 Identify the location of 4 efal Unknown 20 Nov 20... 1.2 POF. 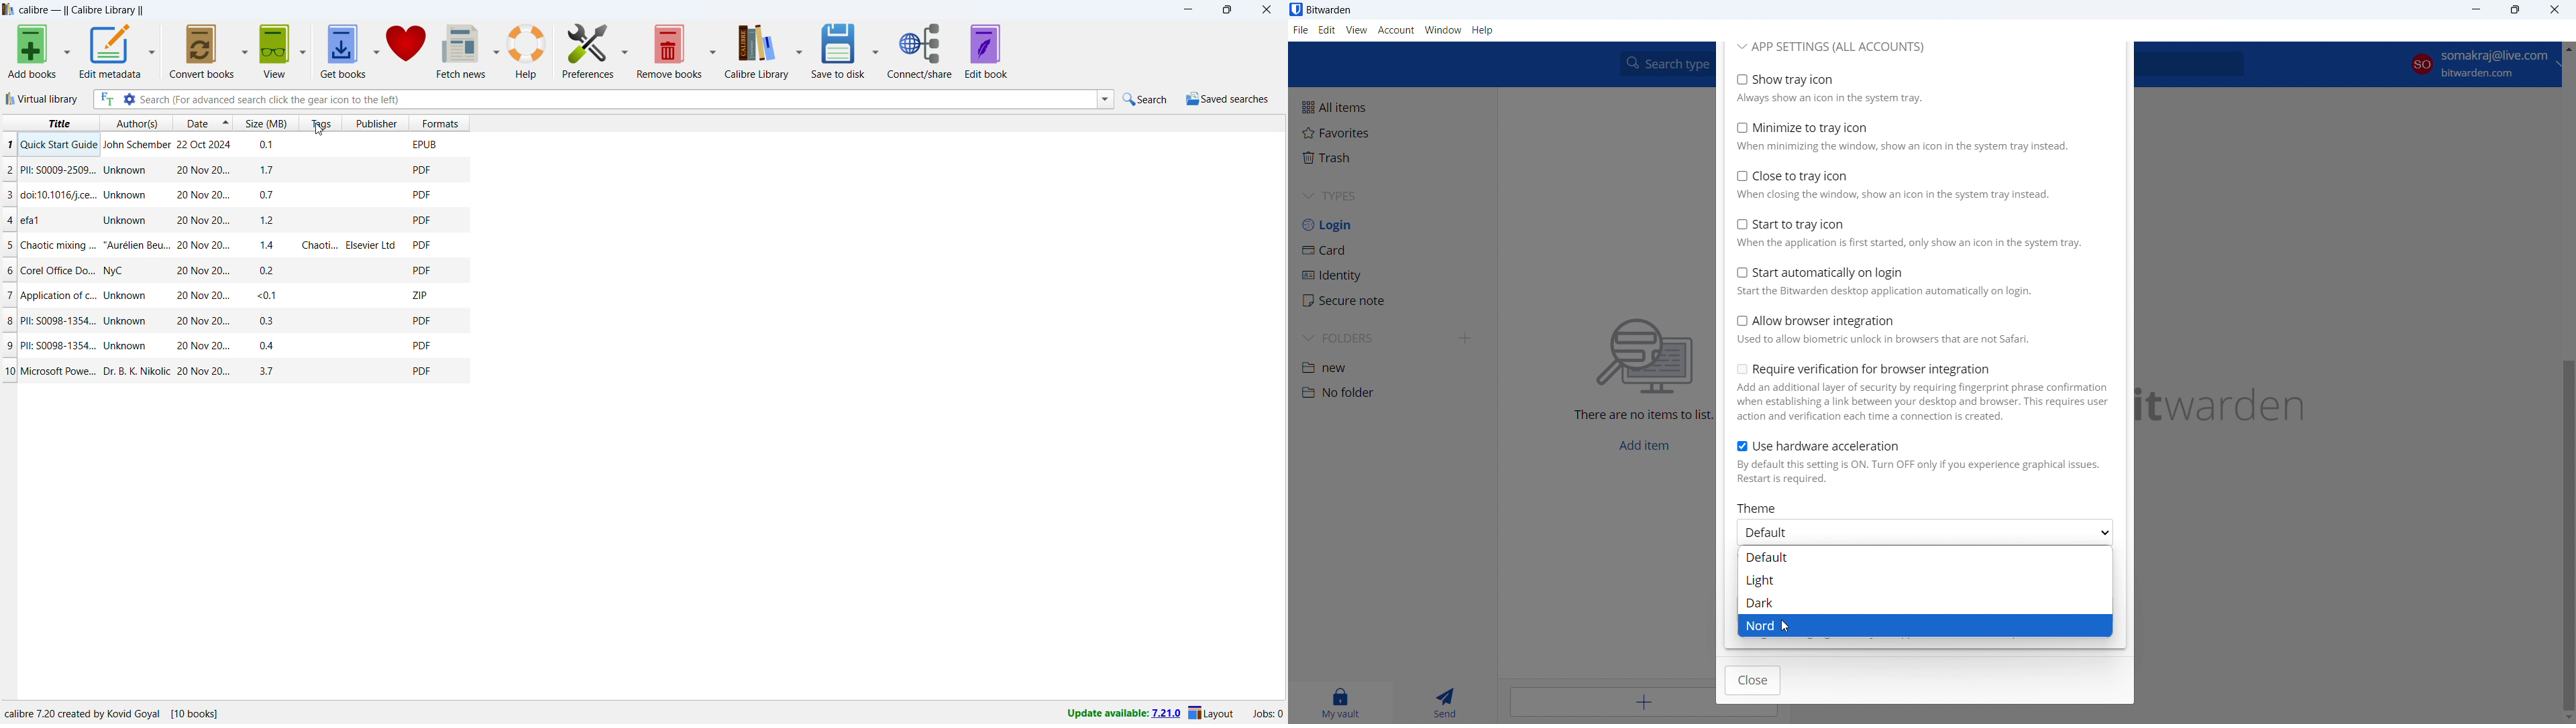
(236, 219).